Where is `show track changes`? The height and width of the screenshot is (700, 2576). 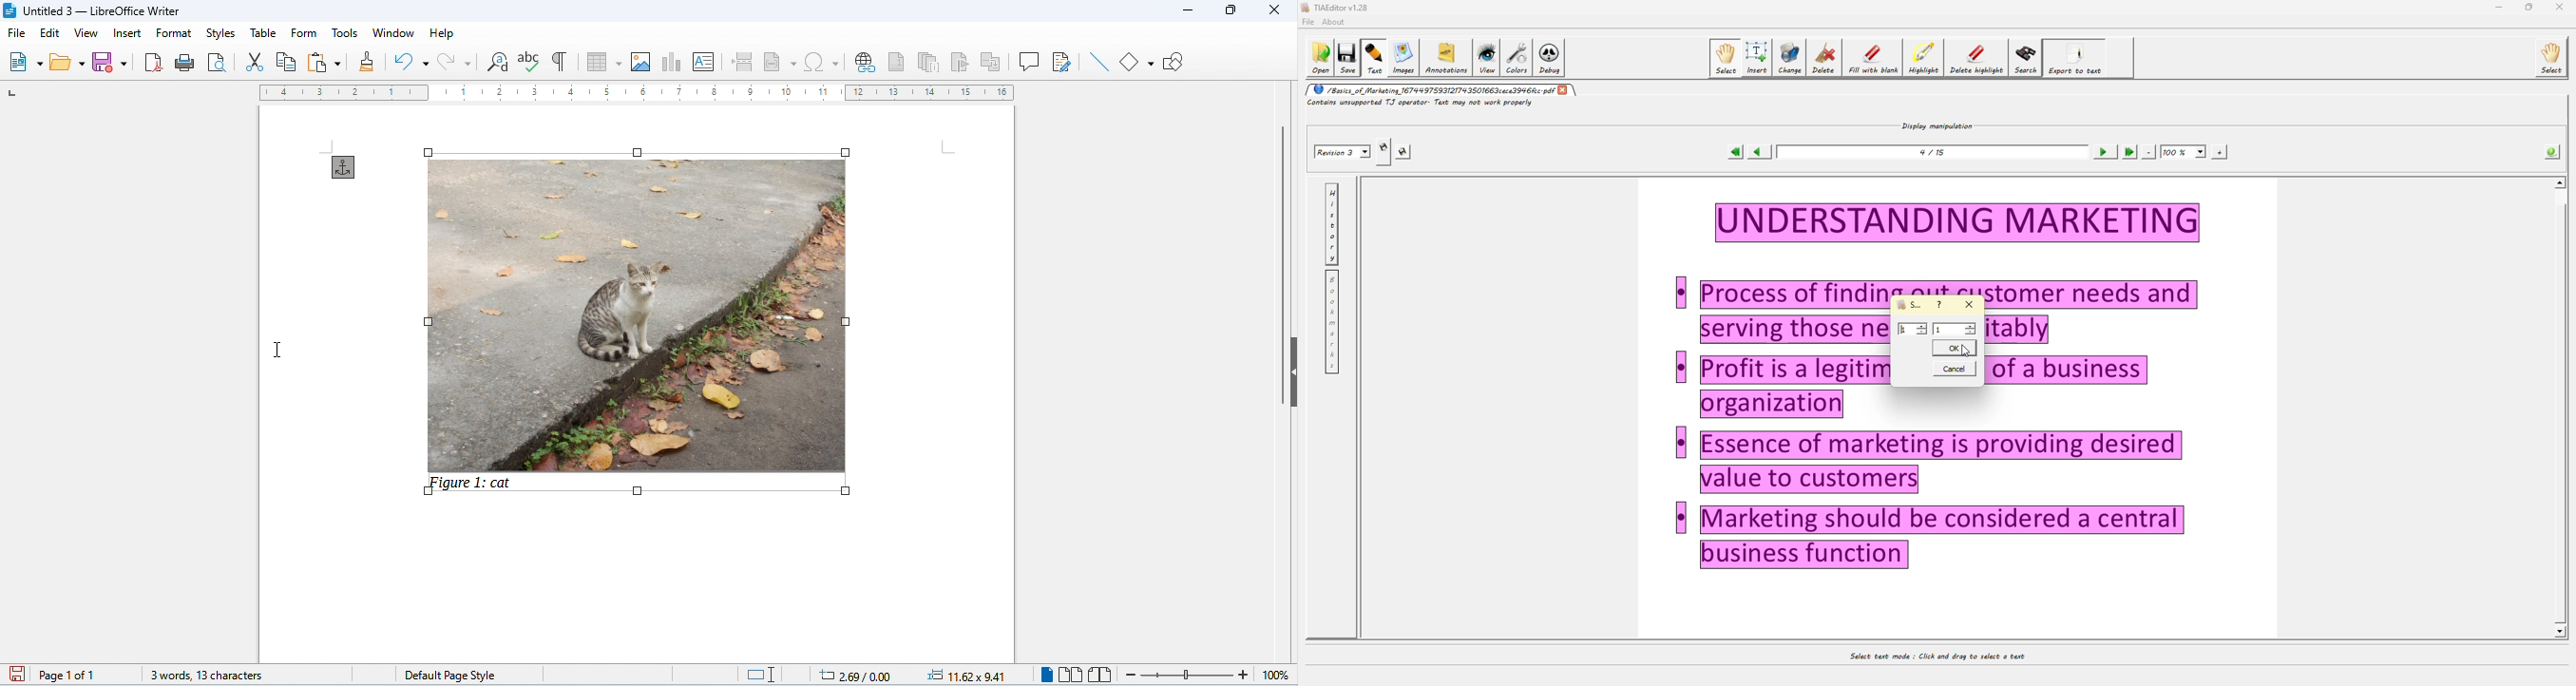
show track changes is located at coordinates (1062, 62).